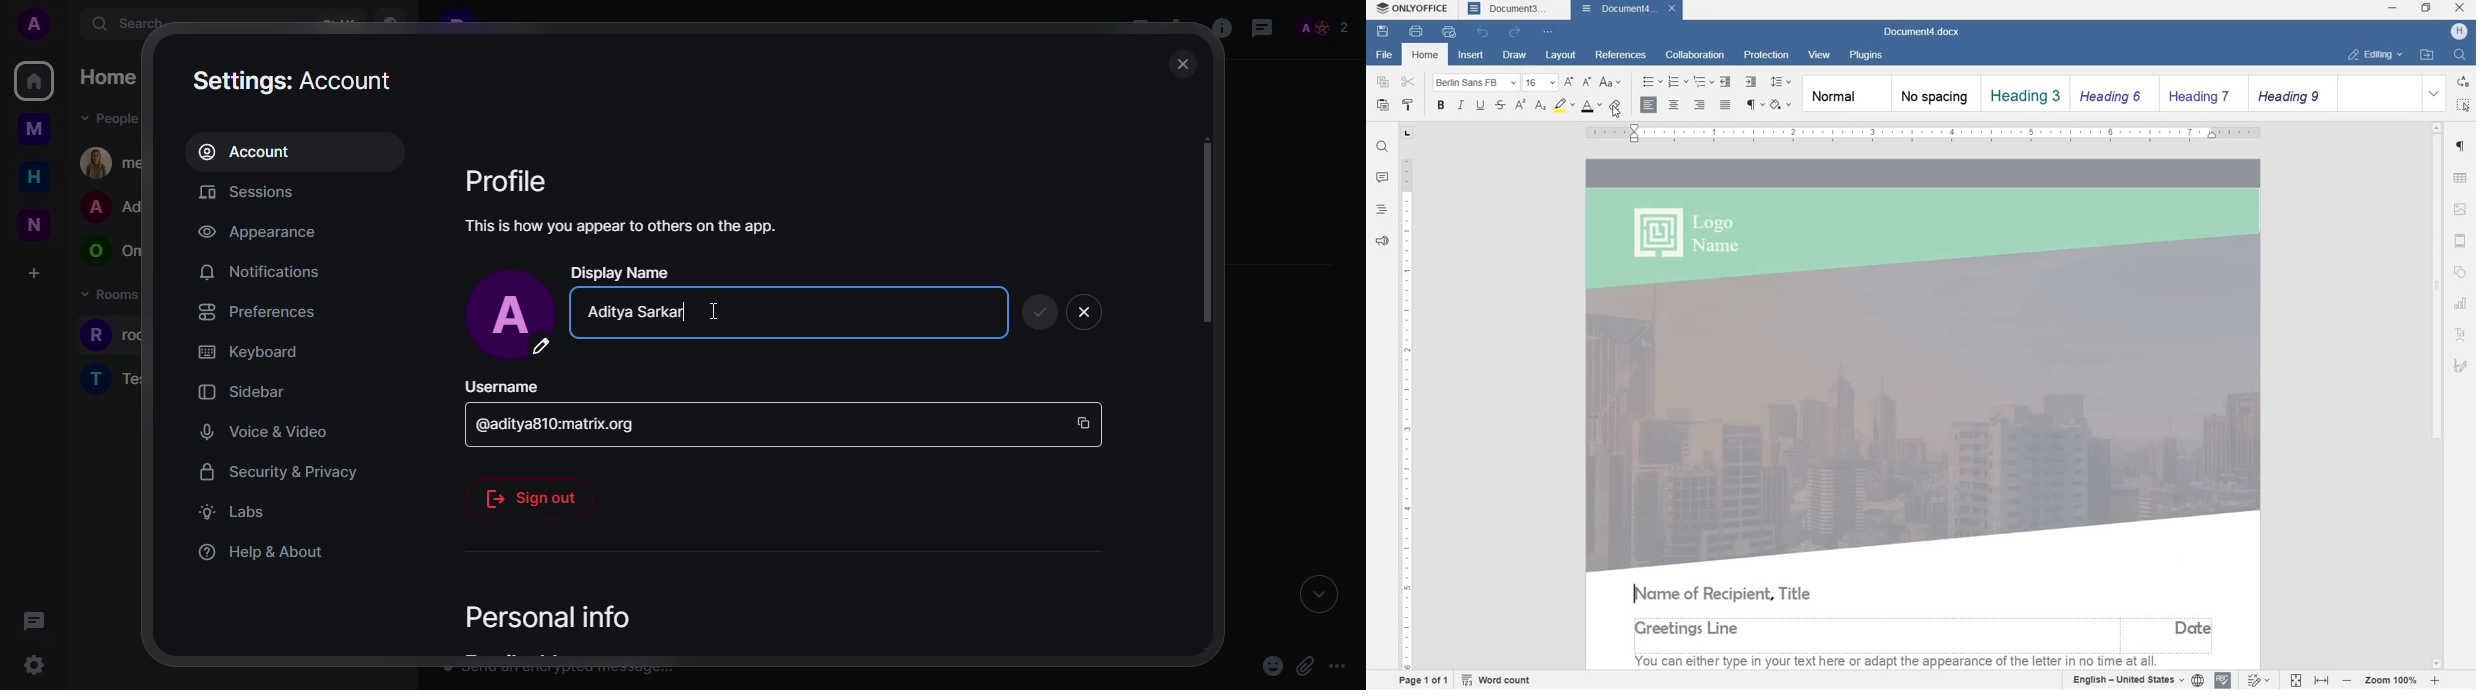 This screenshot has width=2492, height=700. What do you see at coordinates (1089, 312) in the screenshot?
I see `close` at bounding box center [1089, 312].